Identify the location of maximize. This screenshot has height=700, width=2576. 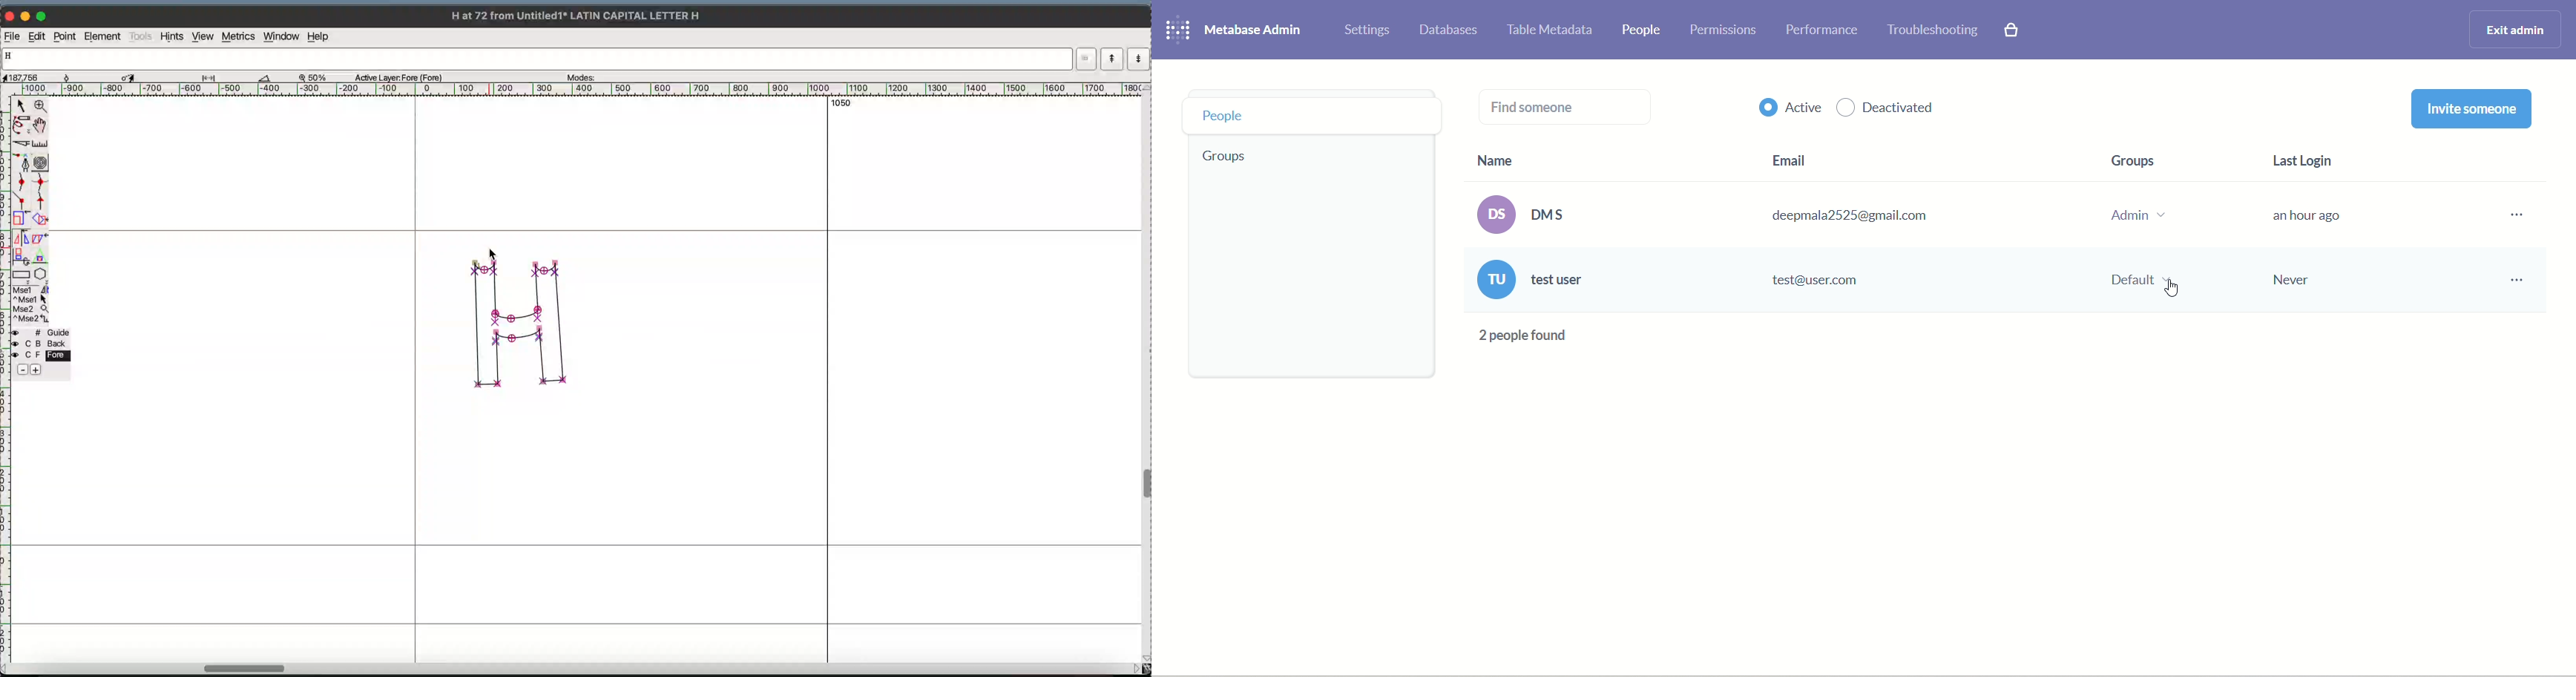
(44, 16).